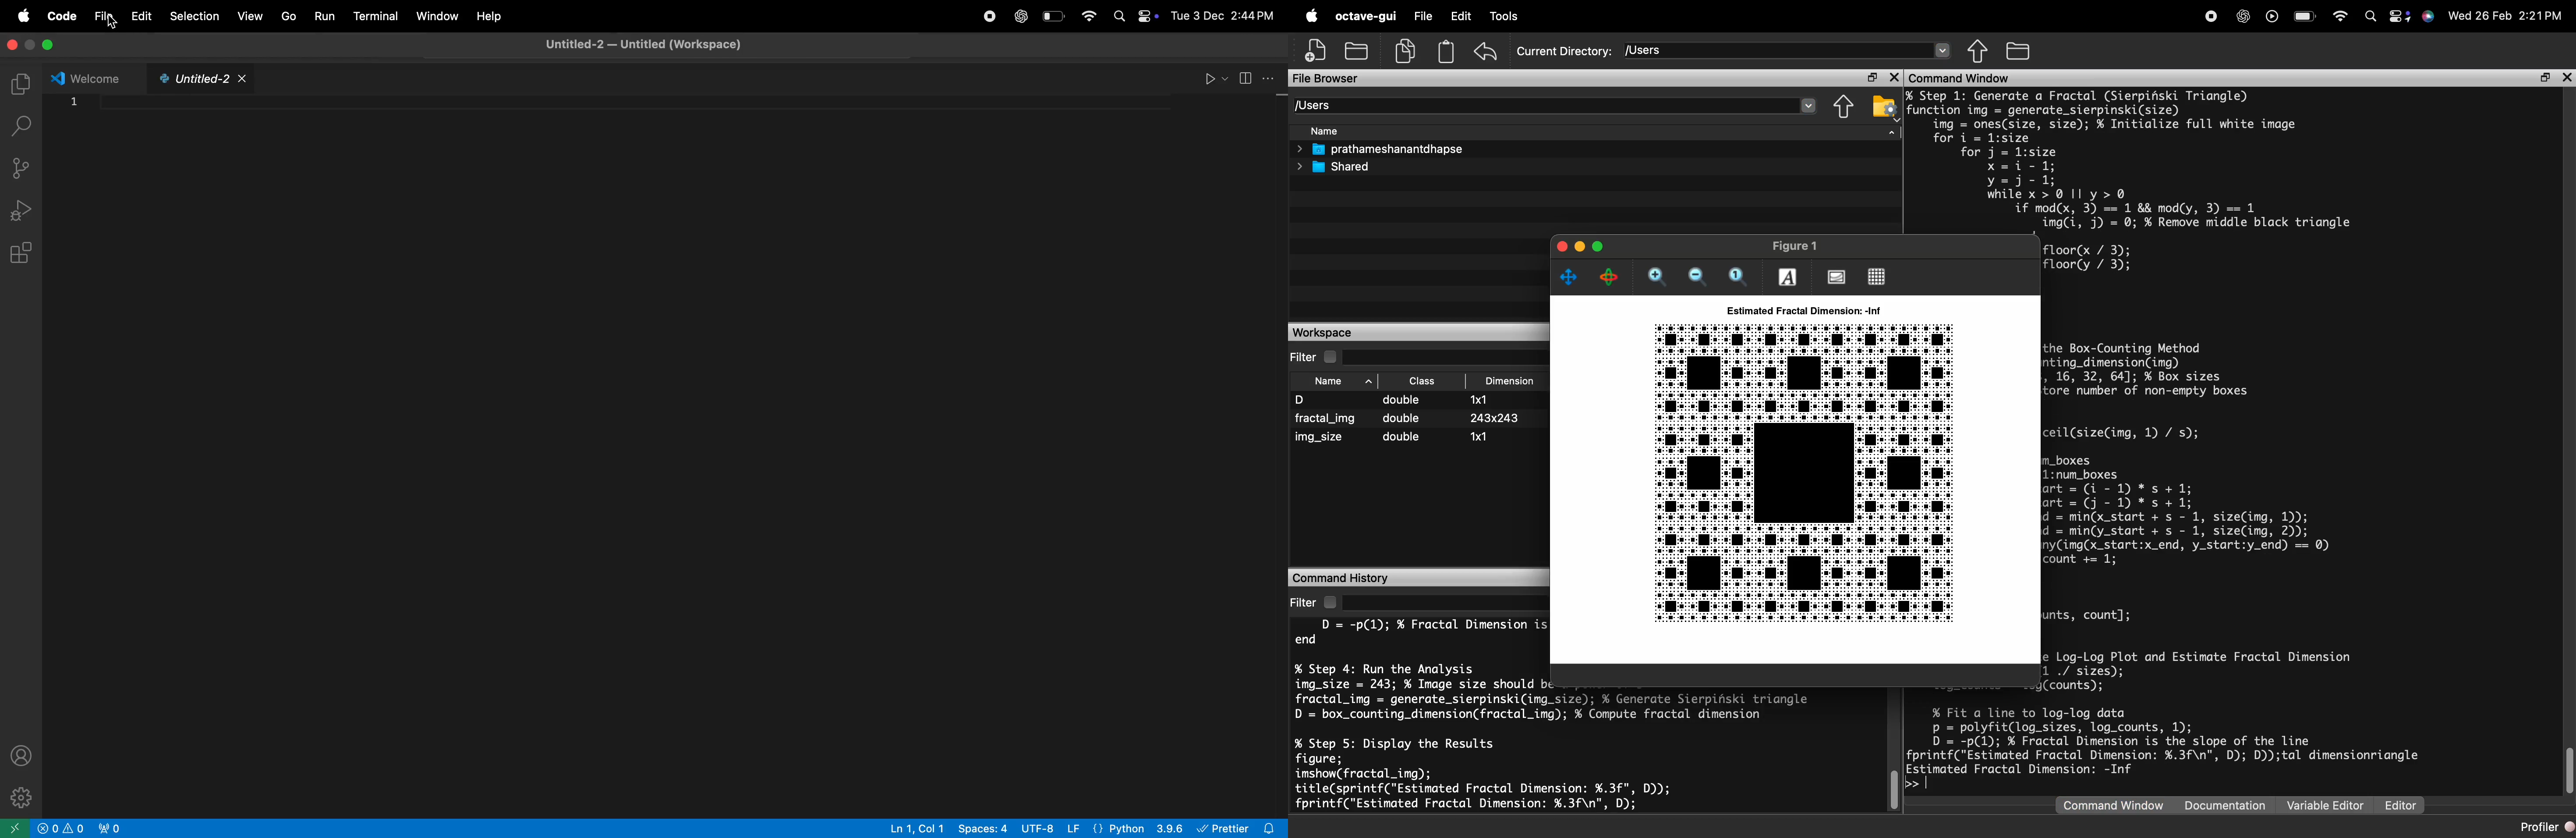 The image size is (2576, 840). Describe the element at coordinates (1706, 16) in the screenshot. I see `News` at that location.